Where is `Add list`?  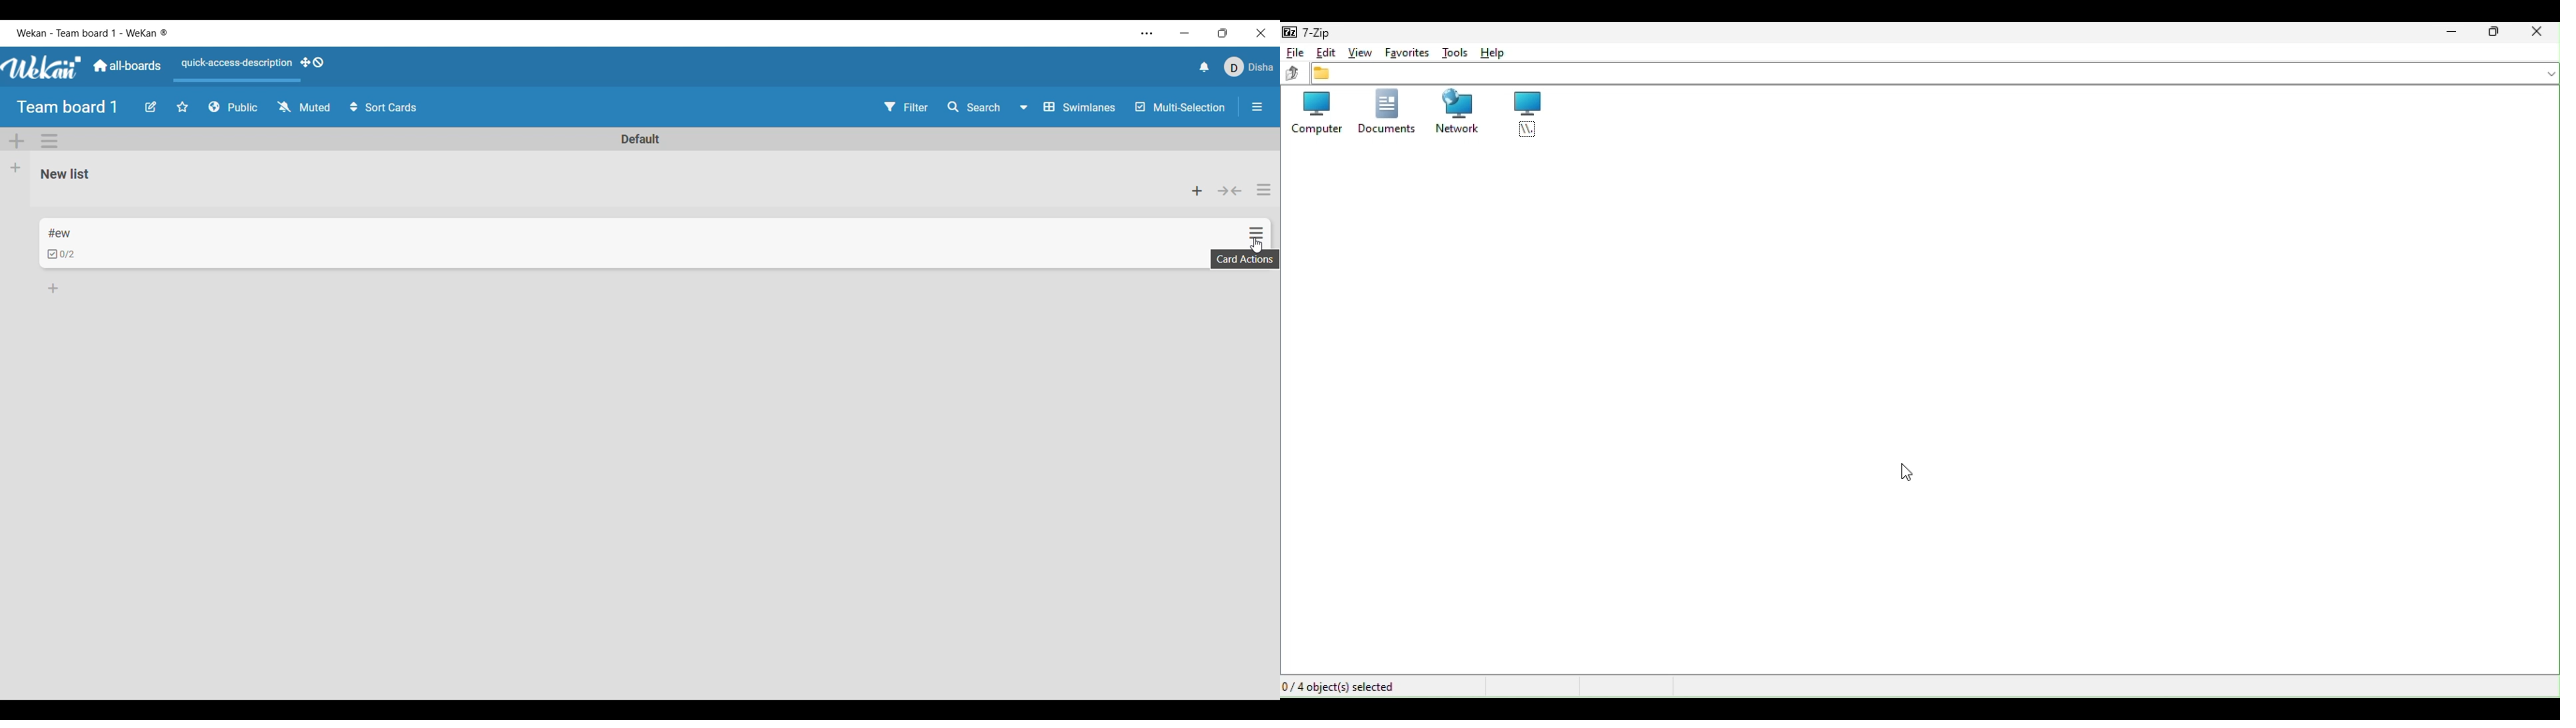 Add list is located at coordinates (16, 168).